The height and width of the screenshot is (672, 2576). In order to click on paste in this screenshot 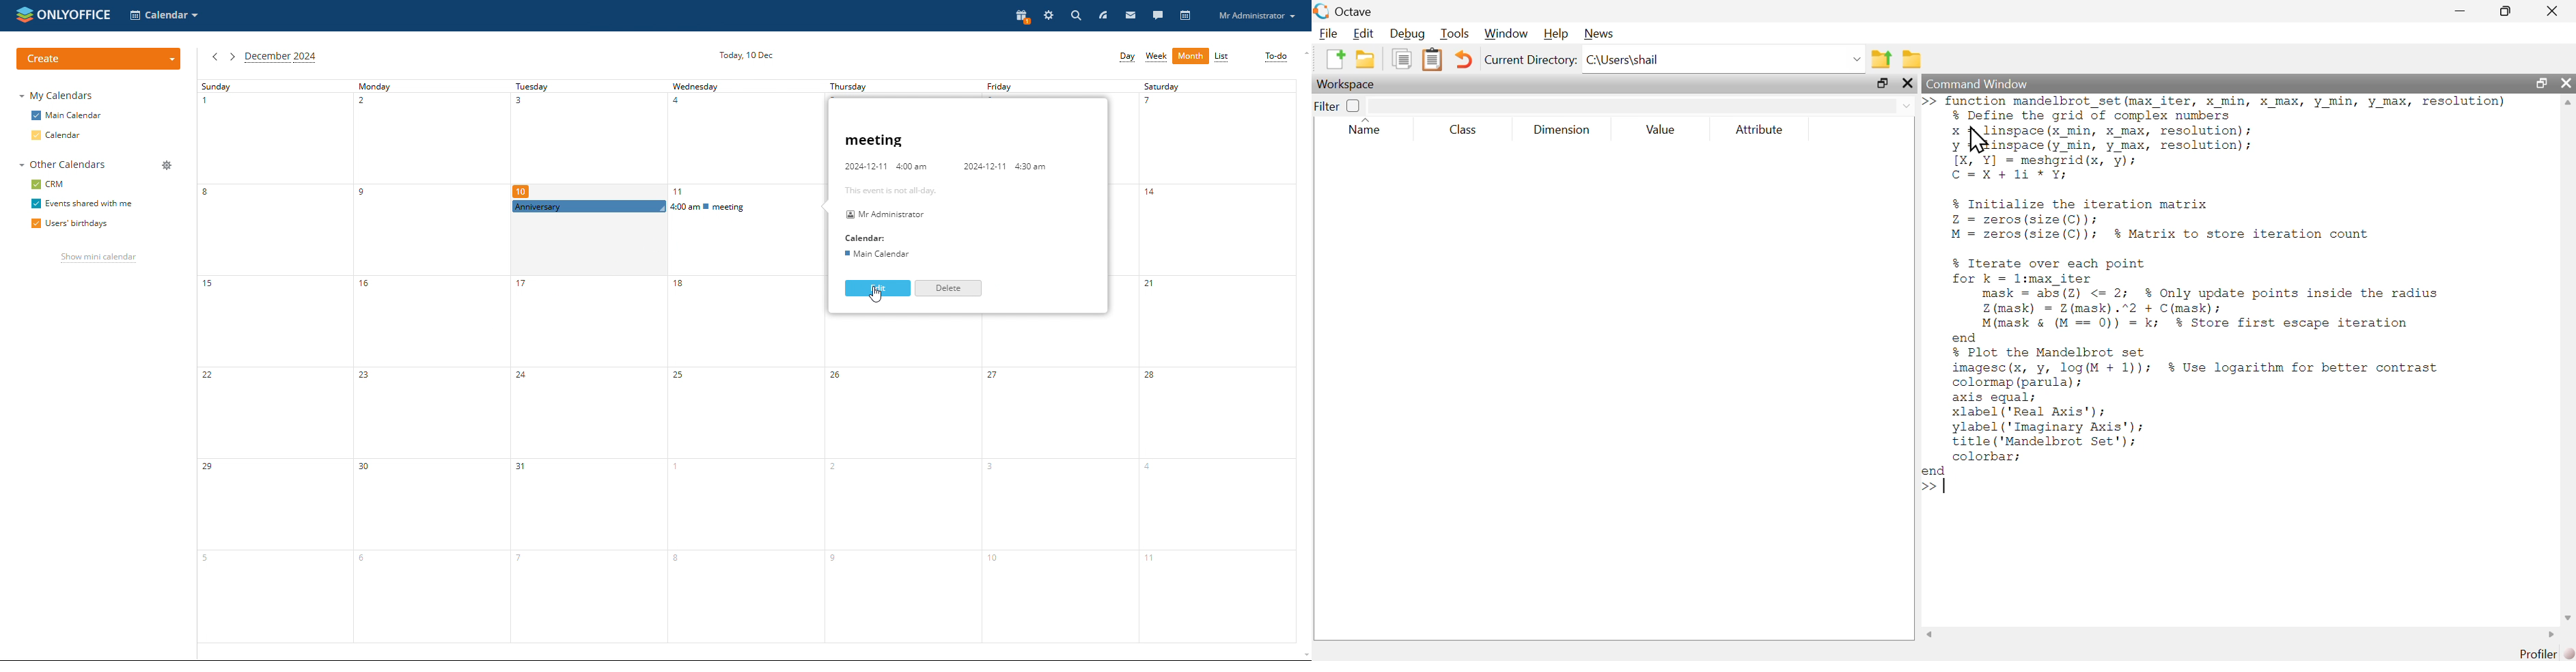, I will do `click(1433, 59)`.